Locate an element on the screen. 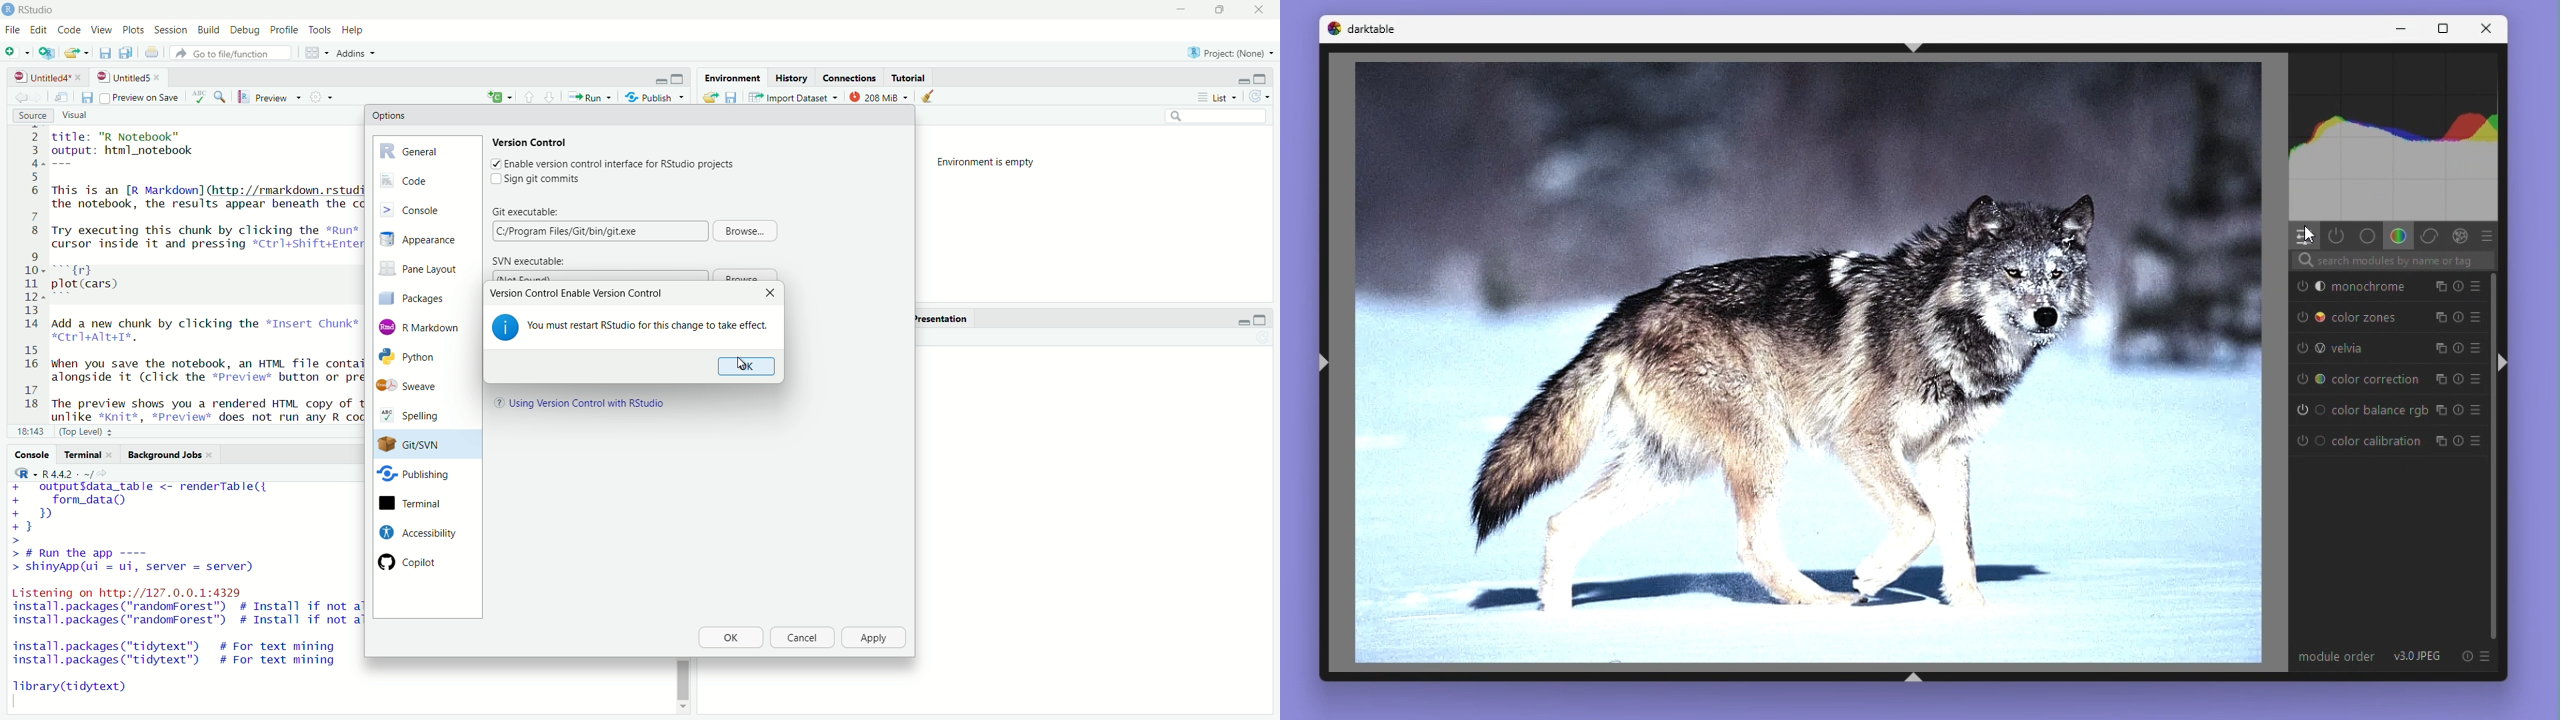  minimize is located at coordinates (1242, 321).